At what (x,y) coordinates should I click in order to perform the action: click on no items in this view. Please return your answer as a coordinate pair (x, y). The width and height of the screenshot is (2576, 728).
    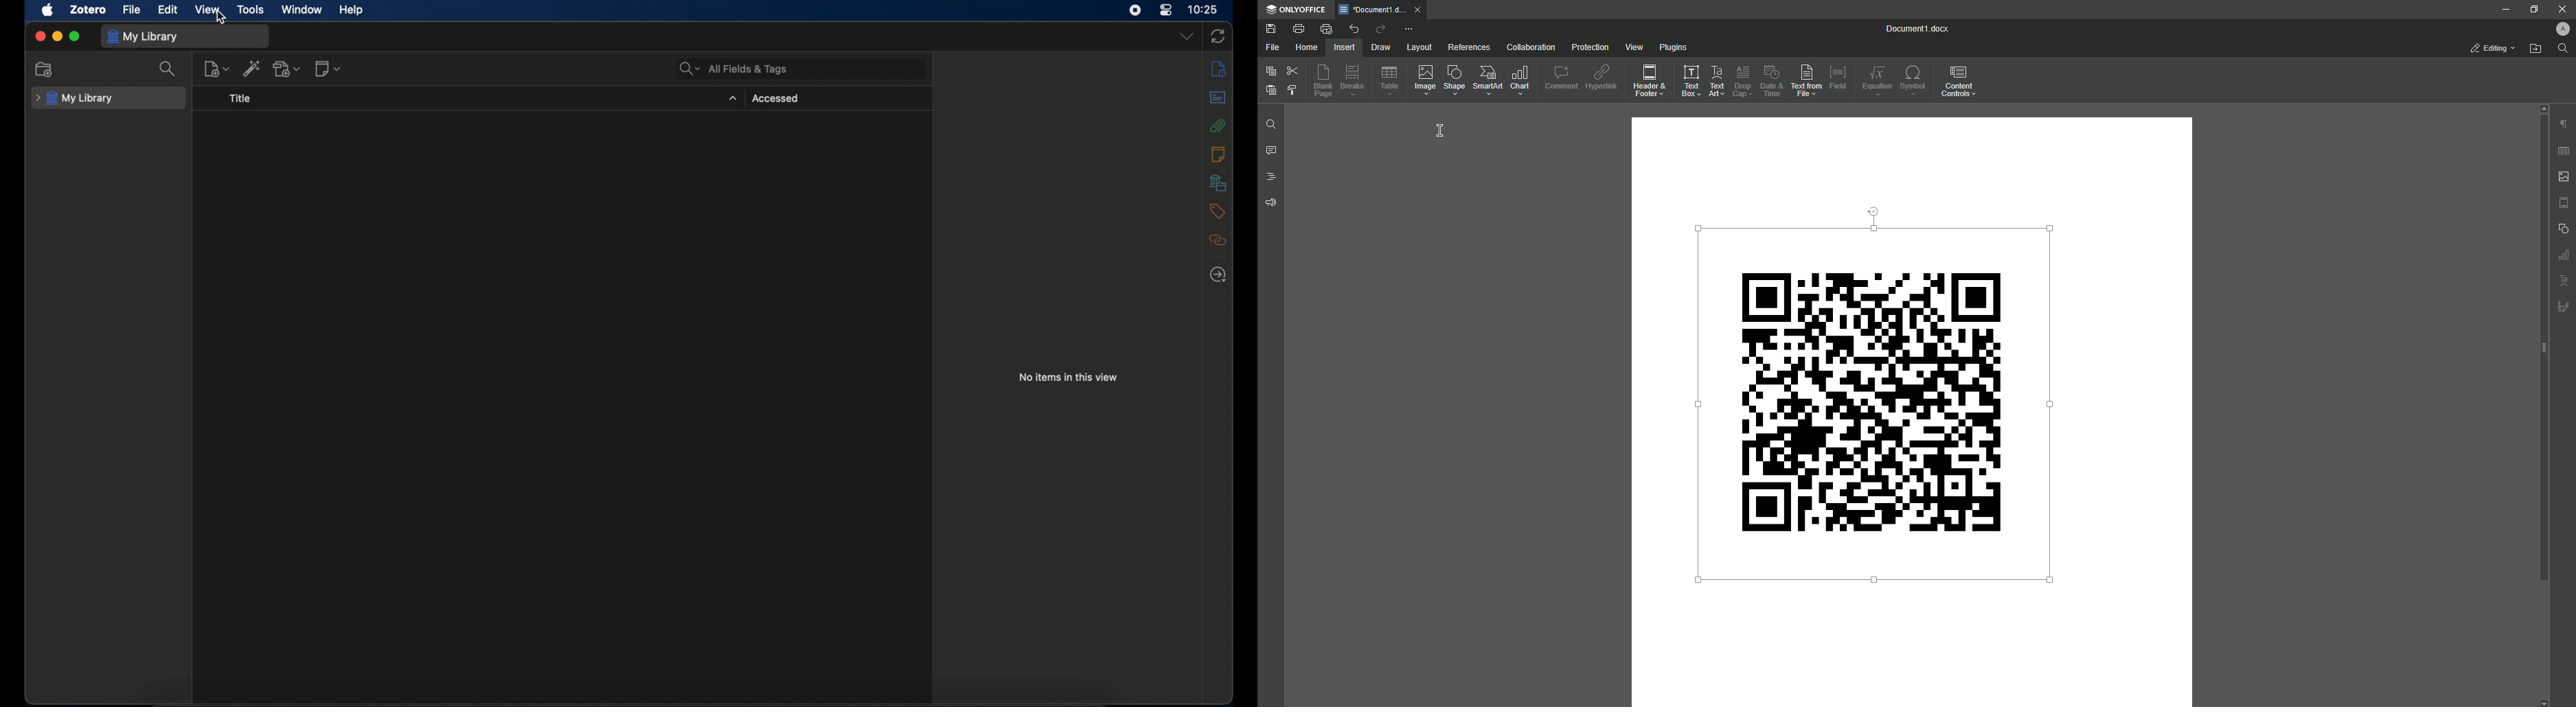
    Looking at the image, I should click on (1068, 377).